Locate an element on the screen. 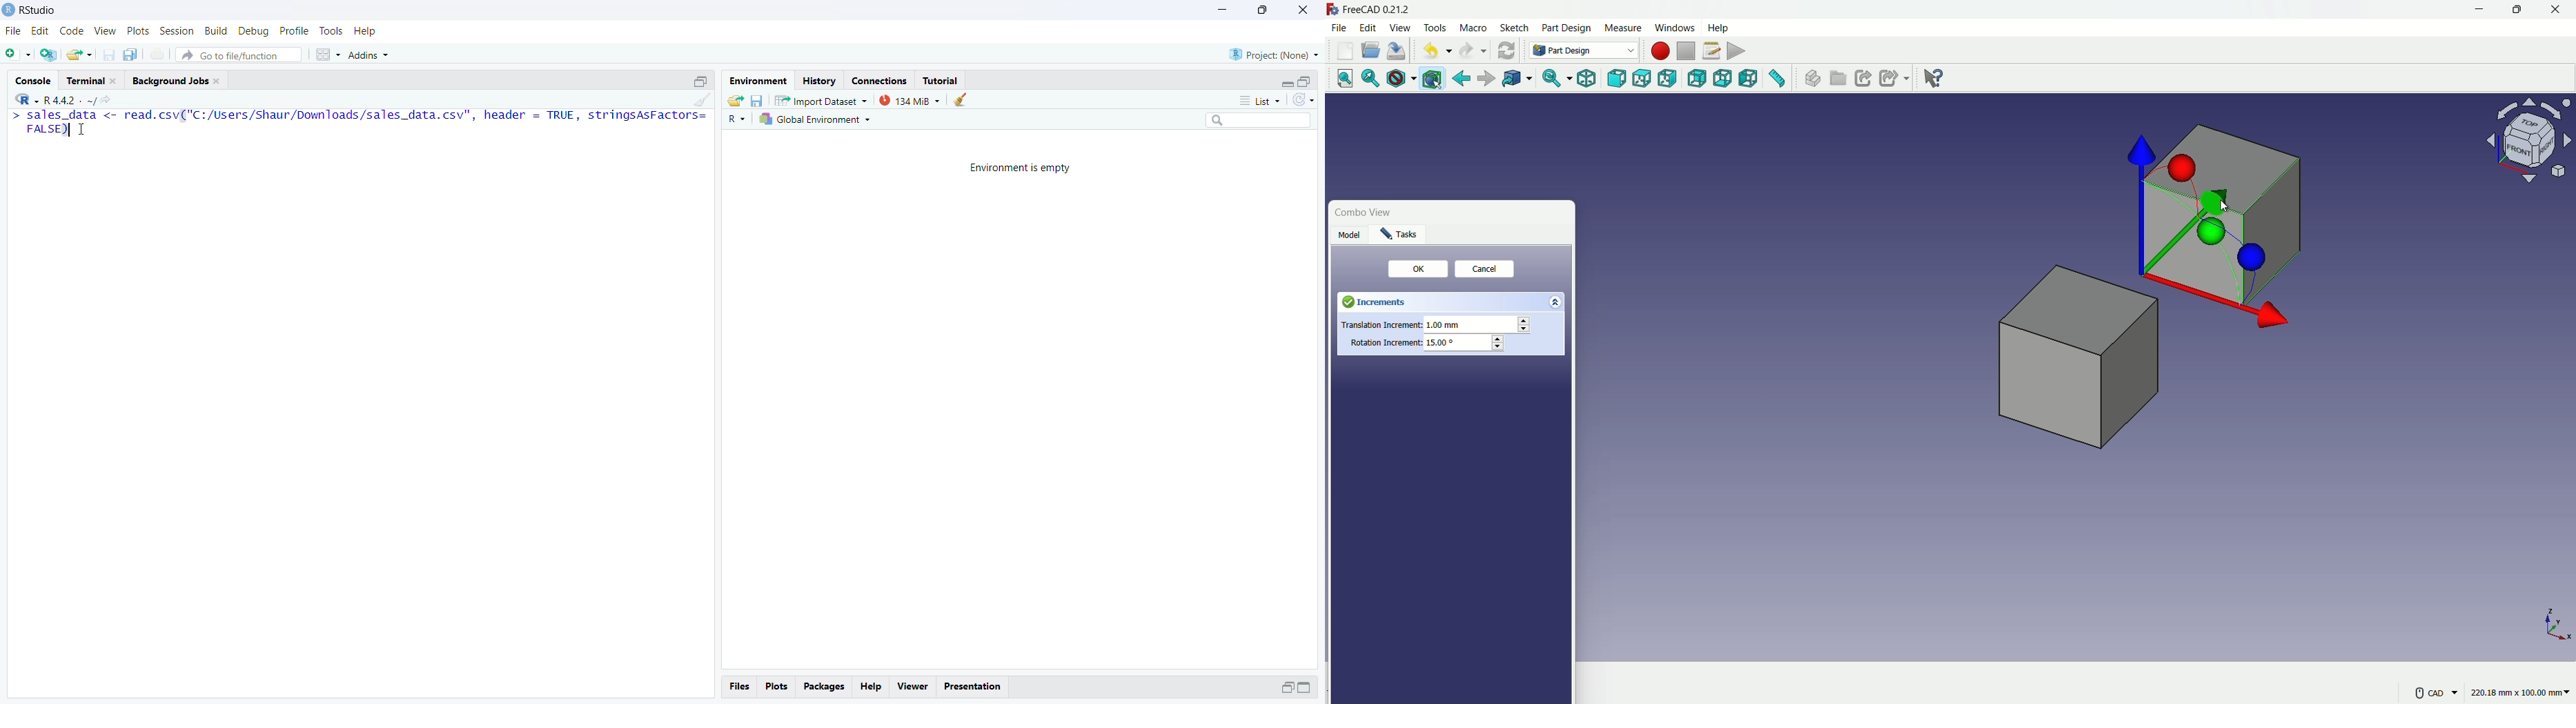  Edit is located at coordinates (41, 32).